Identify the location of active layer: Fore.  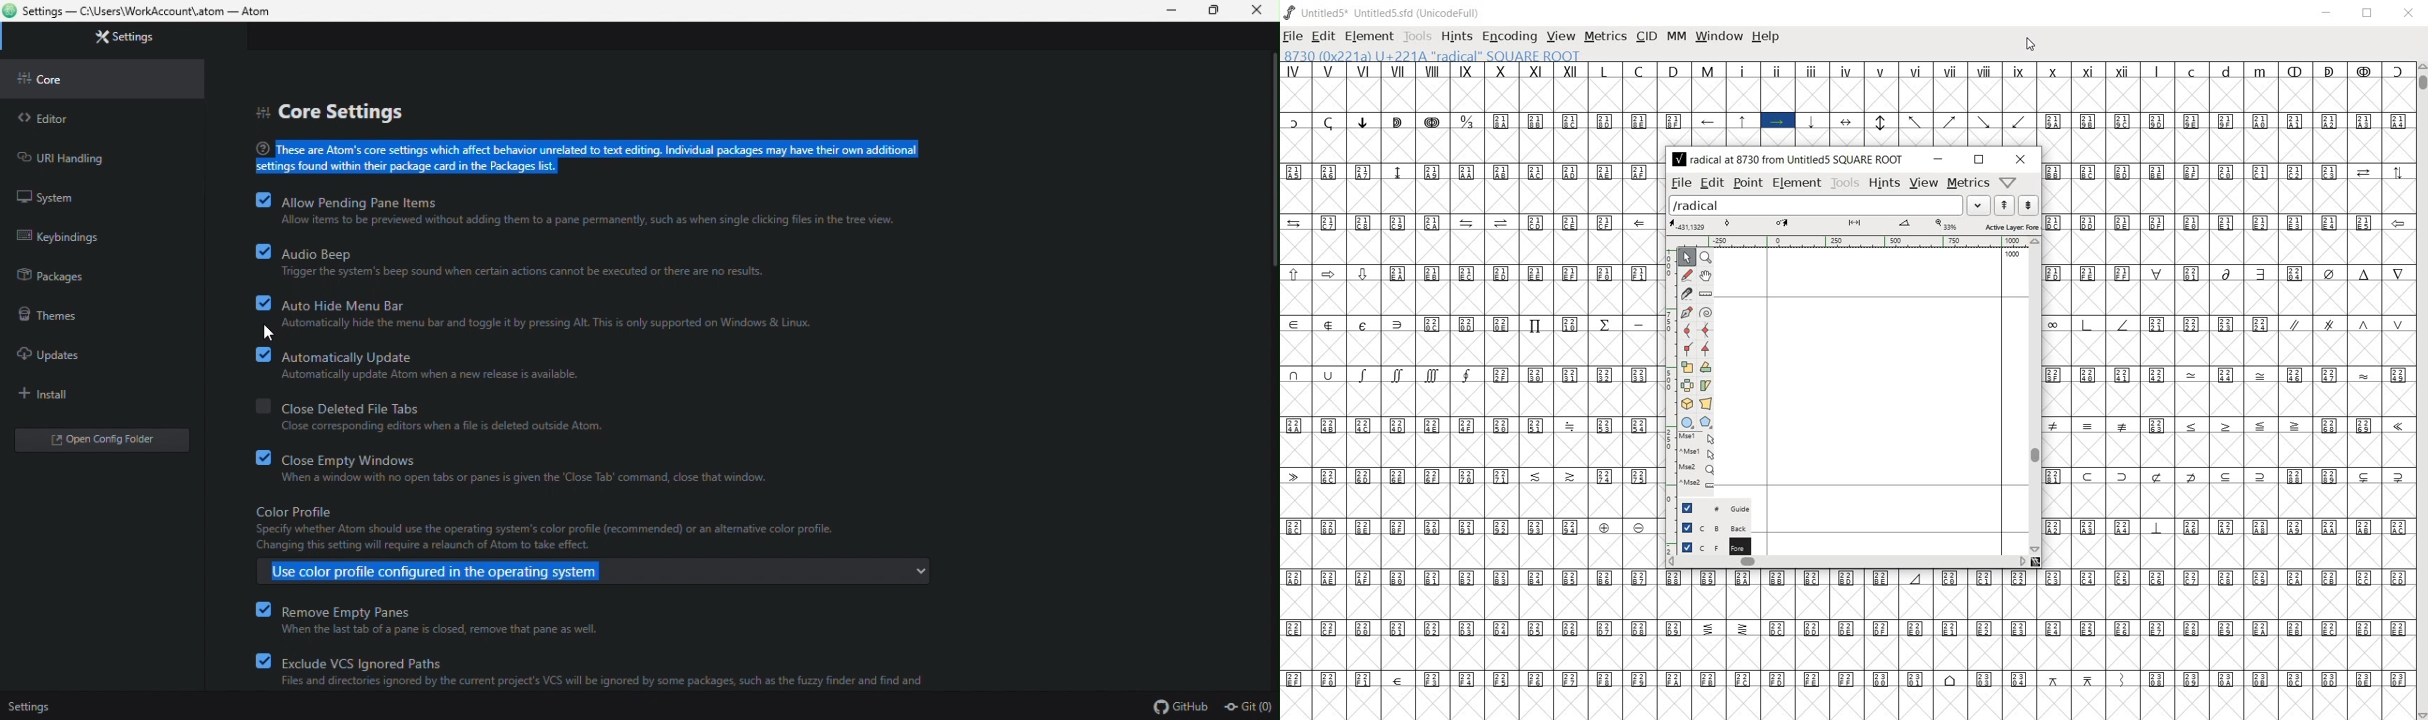
(1854, 224).